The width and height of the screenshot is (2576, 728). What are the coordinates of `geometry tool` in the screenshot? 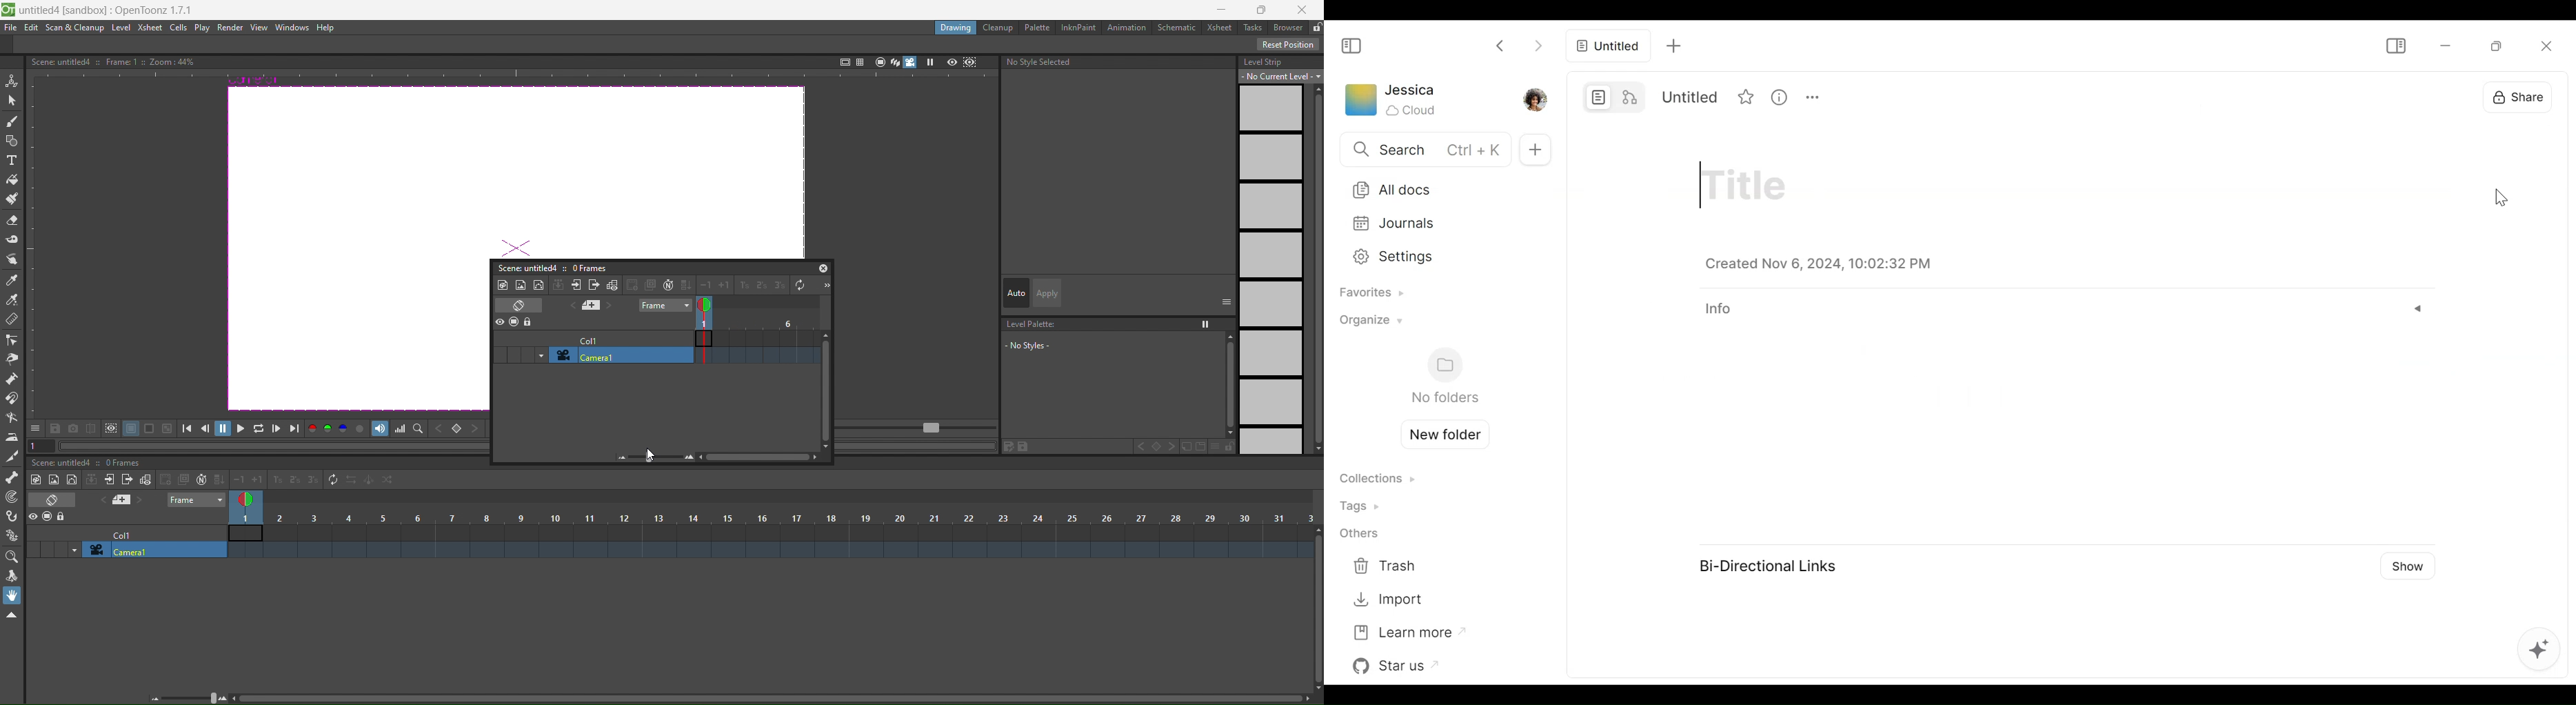 It's located at (12, 142).